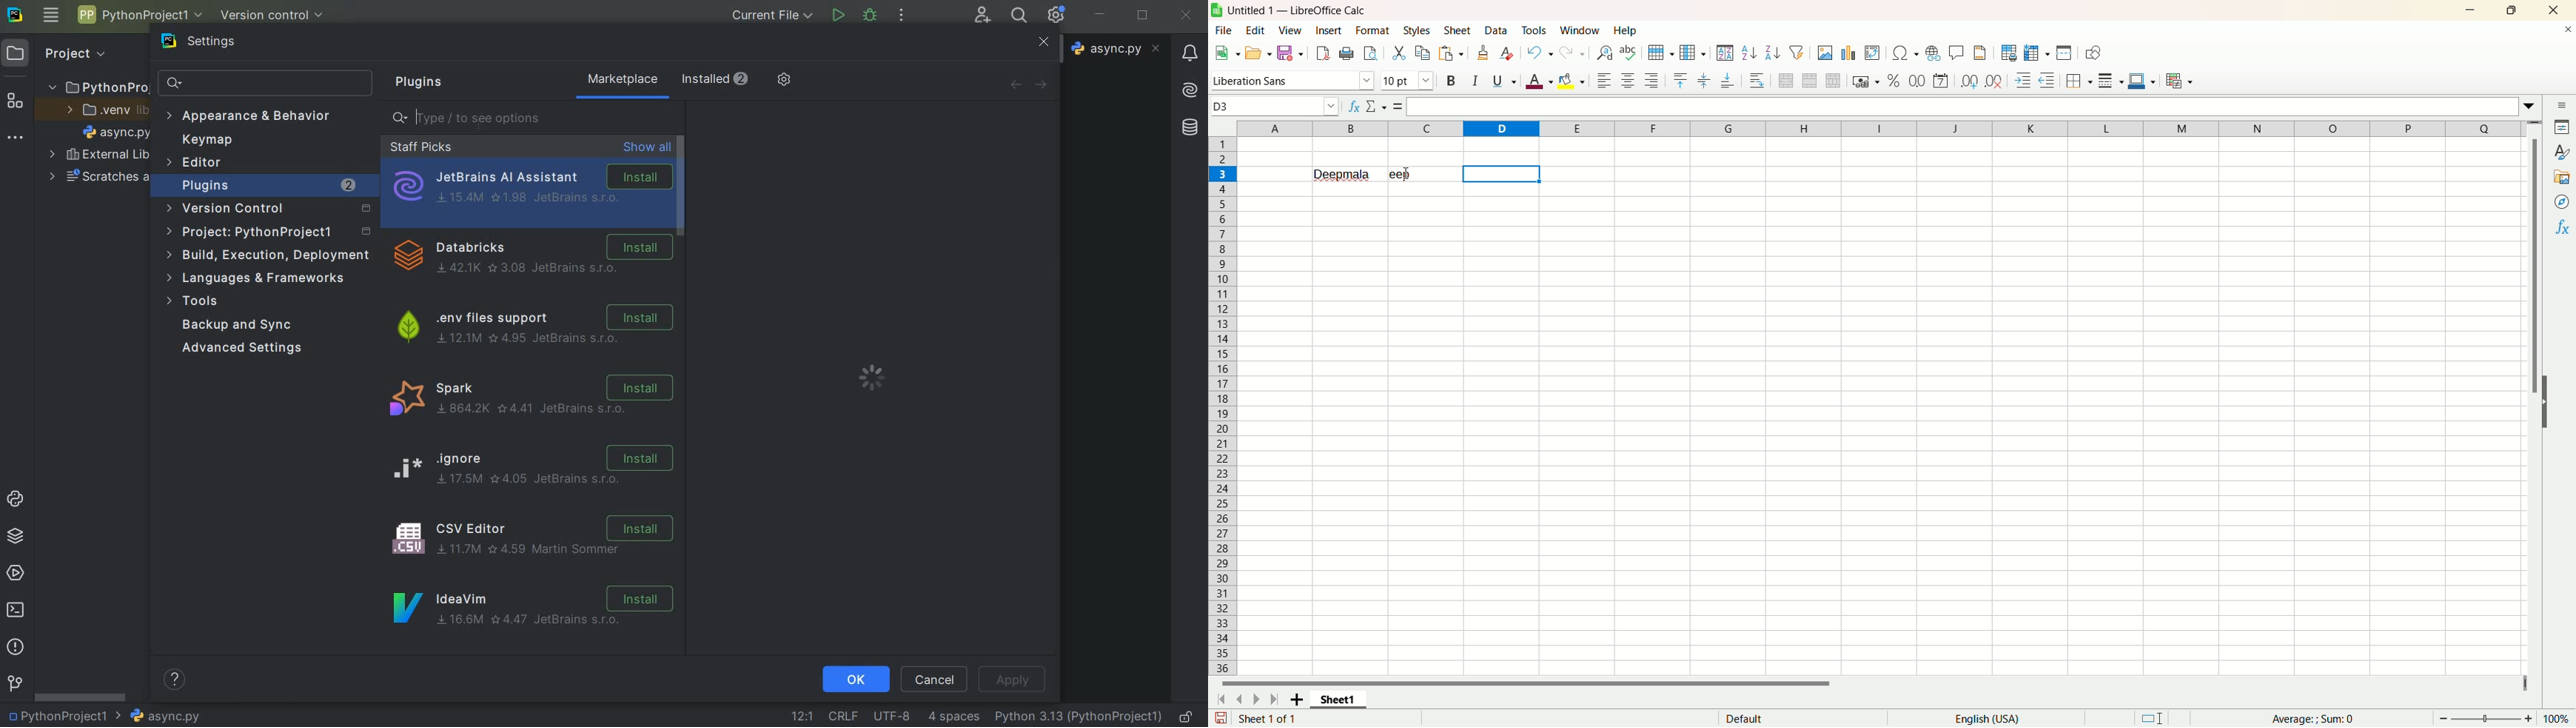 The image size is (2576, 728). What do you see at coordinates (2561, 177) in the screenshot?
I see `Gallery` at bounding box center [2561, 177].